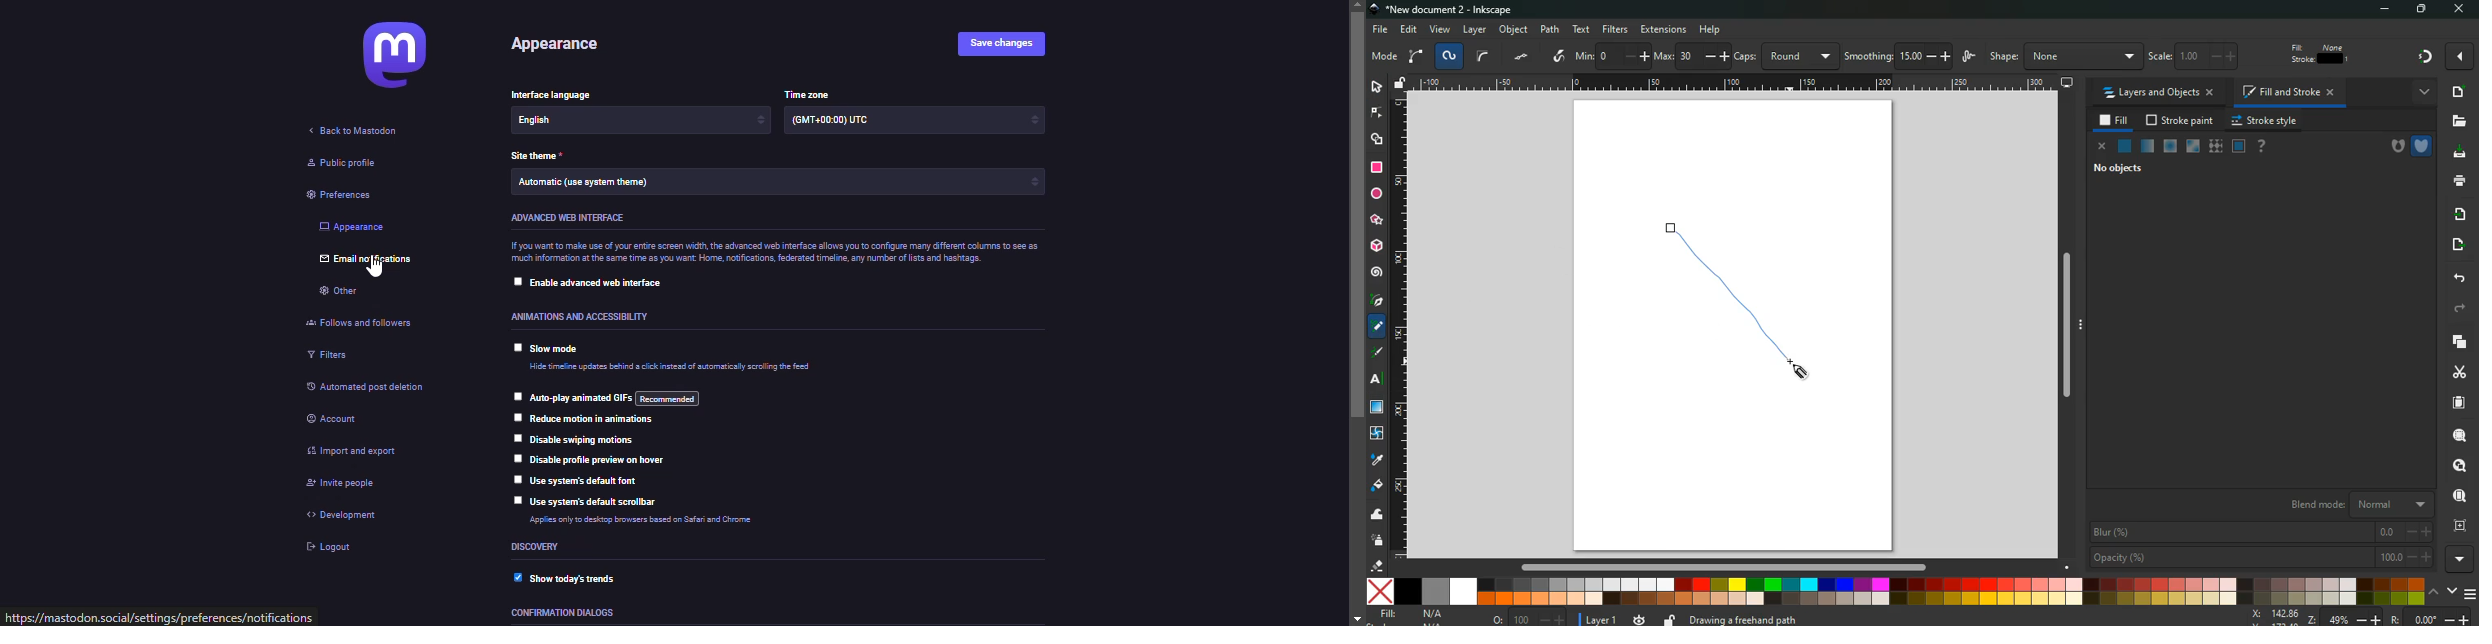 The height and width of the screenshot is (644, 2492). What do you see at coordinates (1603, 619) in the screenshot?
I see `layer 1` at bounding box center [1603, 619].